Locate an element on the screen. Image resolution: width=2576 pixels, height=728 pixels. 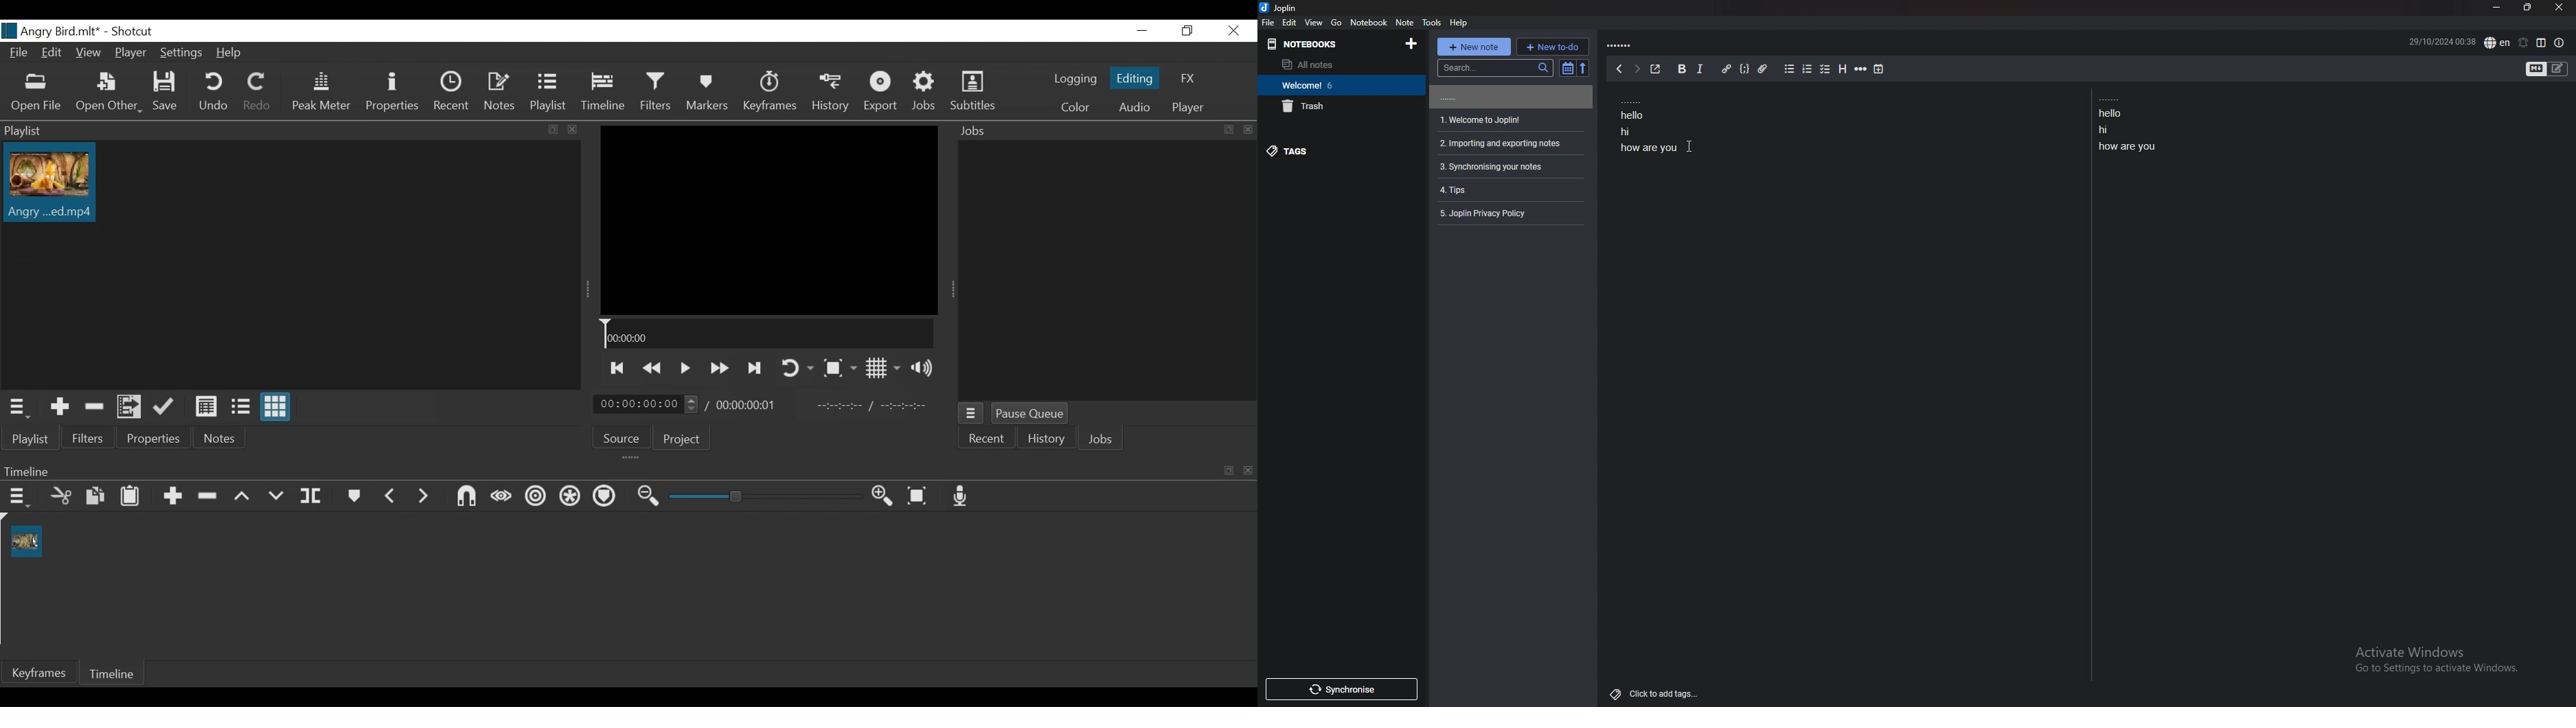
Toggle player looping is located at coordinates (797, 369).